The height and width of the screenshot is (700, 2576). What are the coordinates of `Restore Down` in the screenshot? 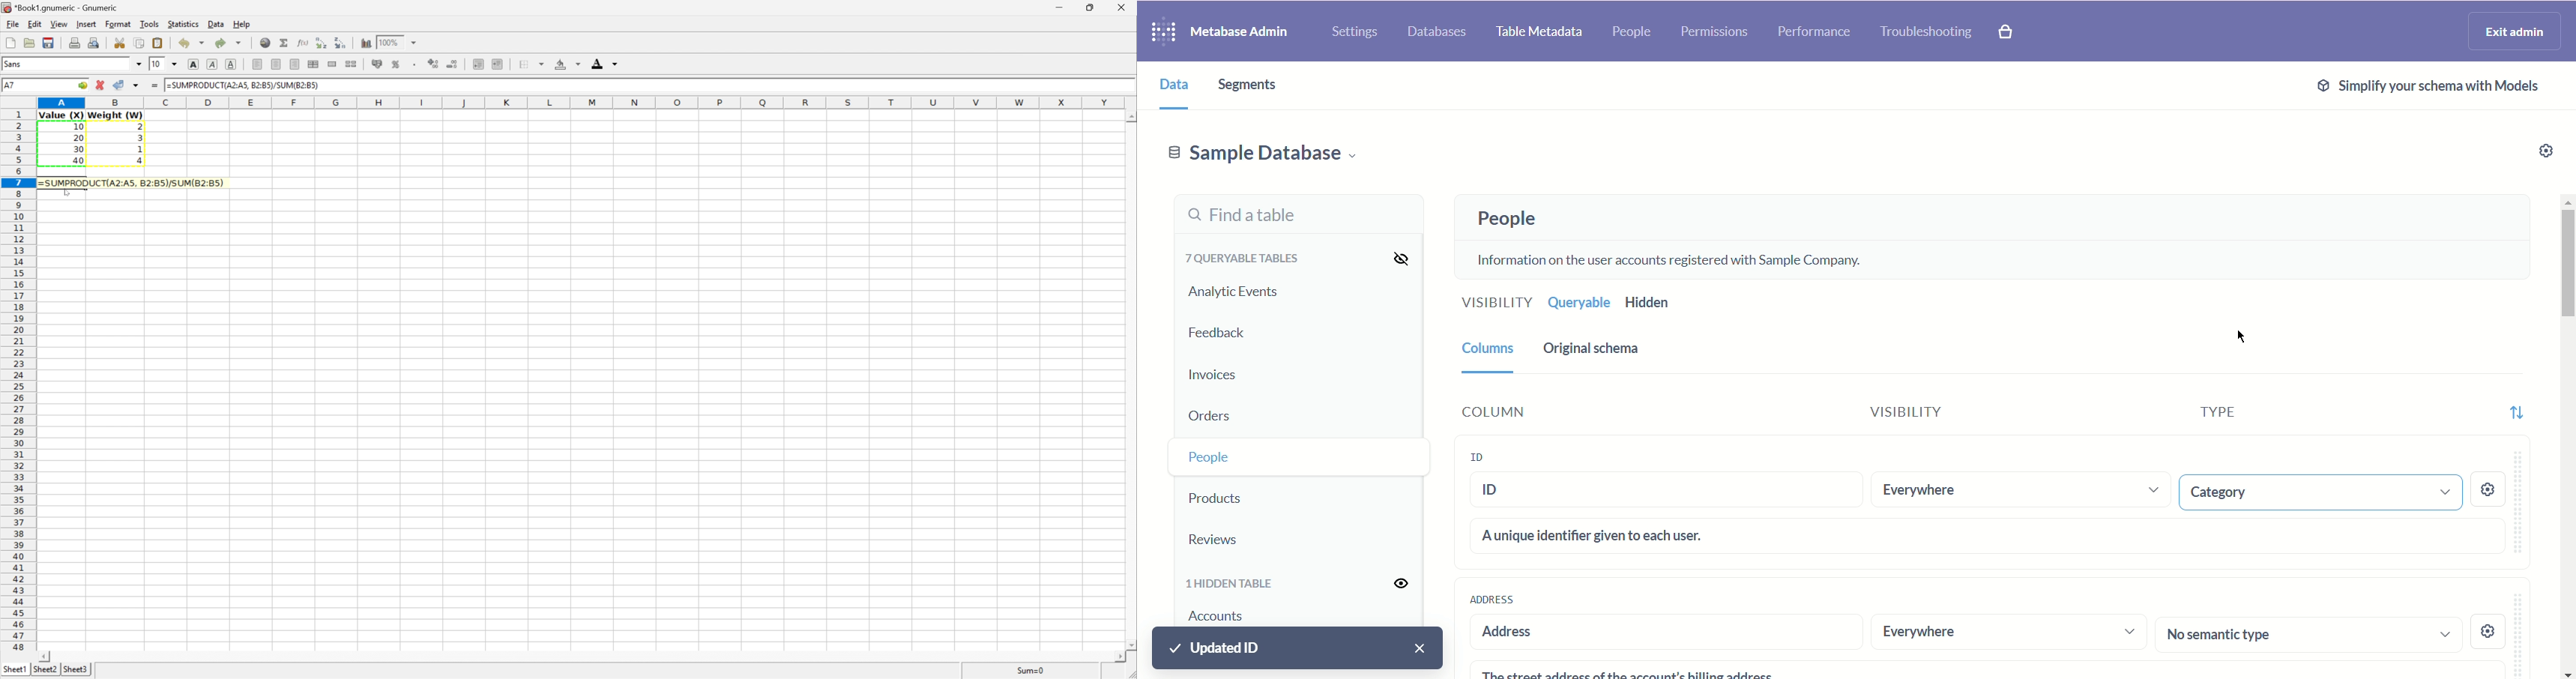 It's located at (1090, 7).